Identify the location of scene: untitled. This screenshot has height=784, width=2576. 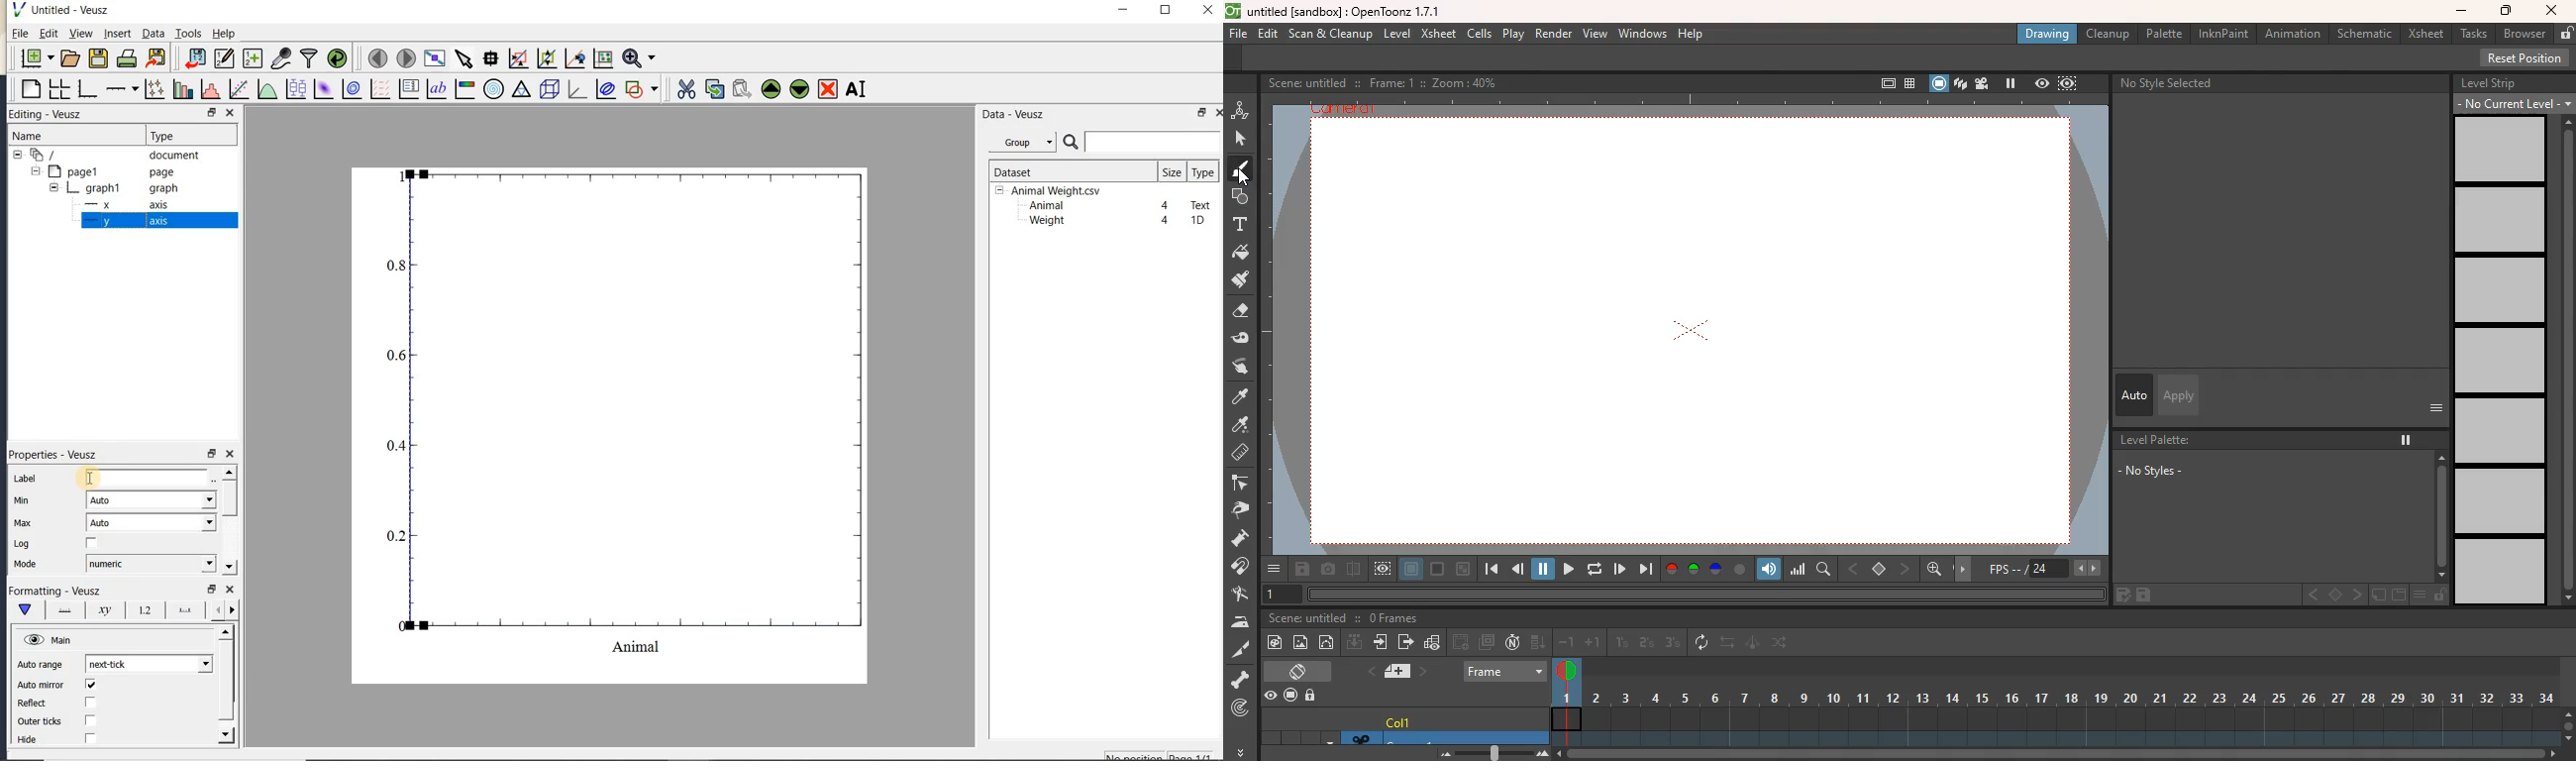
(1306, 82).